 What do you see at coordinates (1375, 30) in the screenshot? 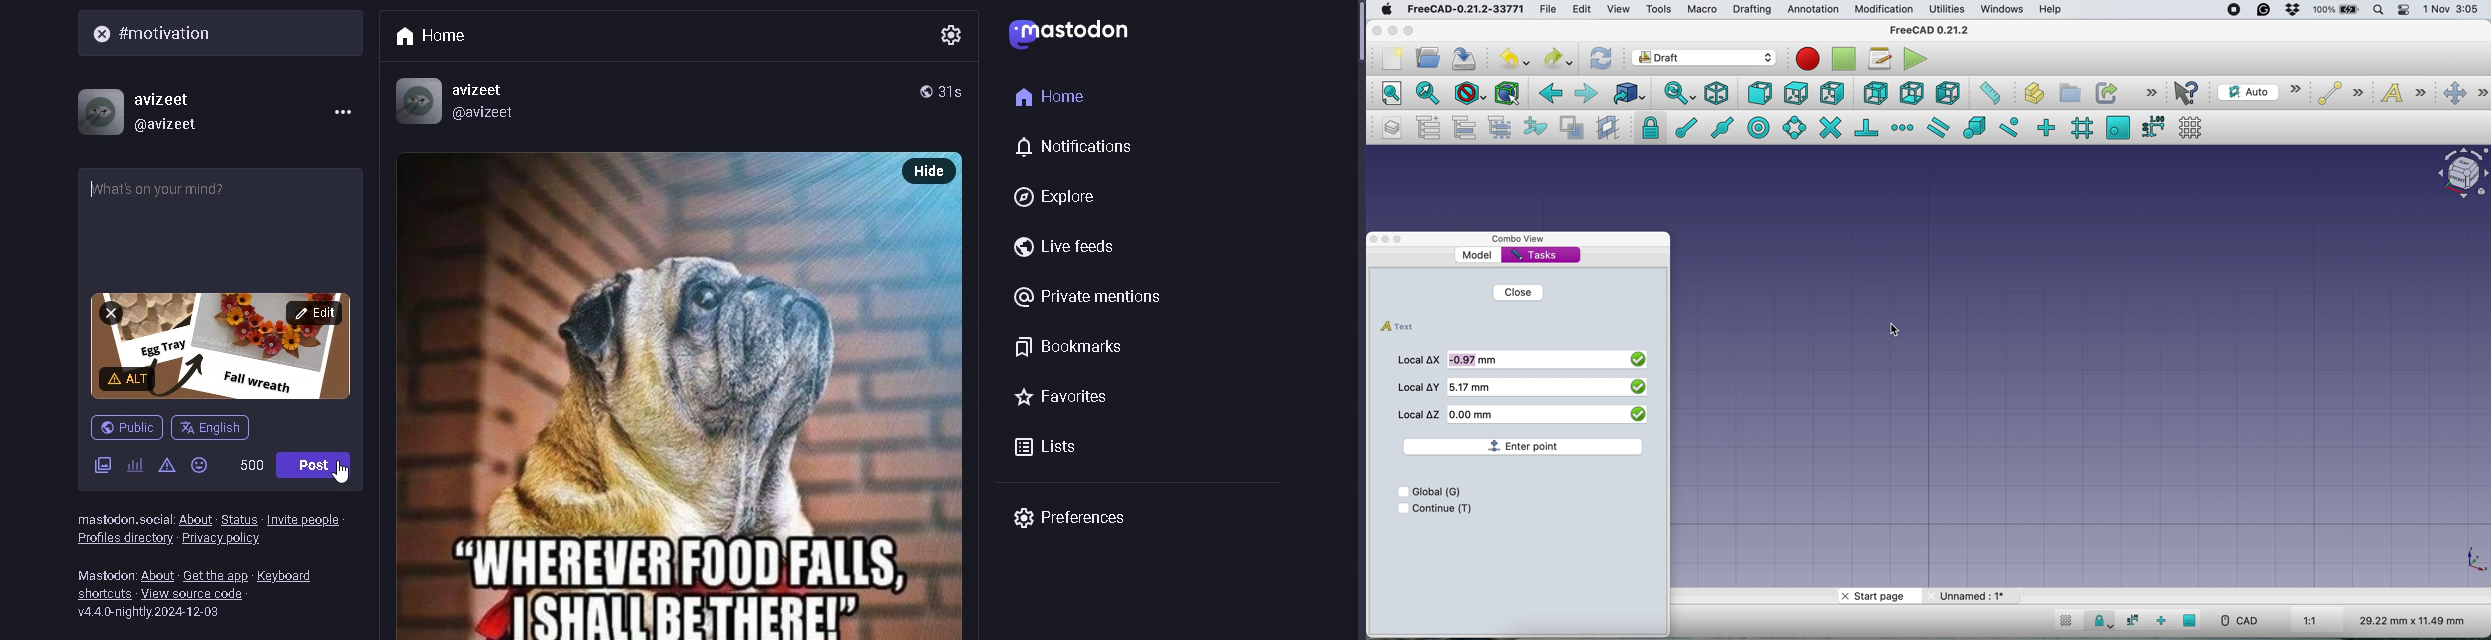
I see `close` at bounding box center [1375, 30].